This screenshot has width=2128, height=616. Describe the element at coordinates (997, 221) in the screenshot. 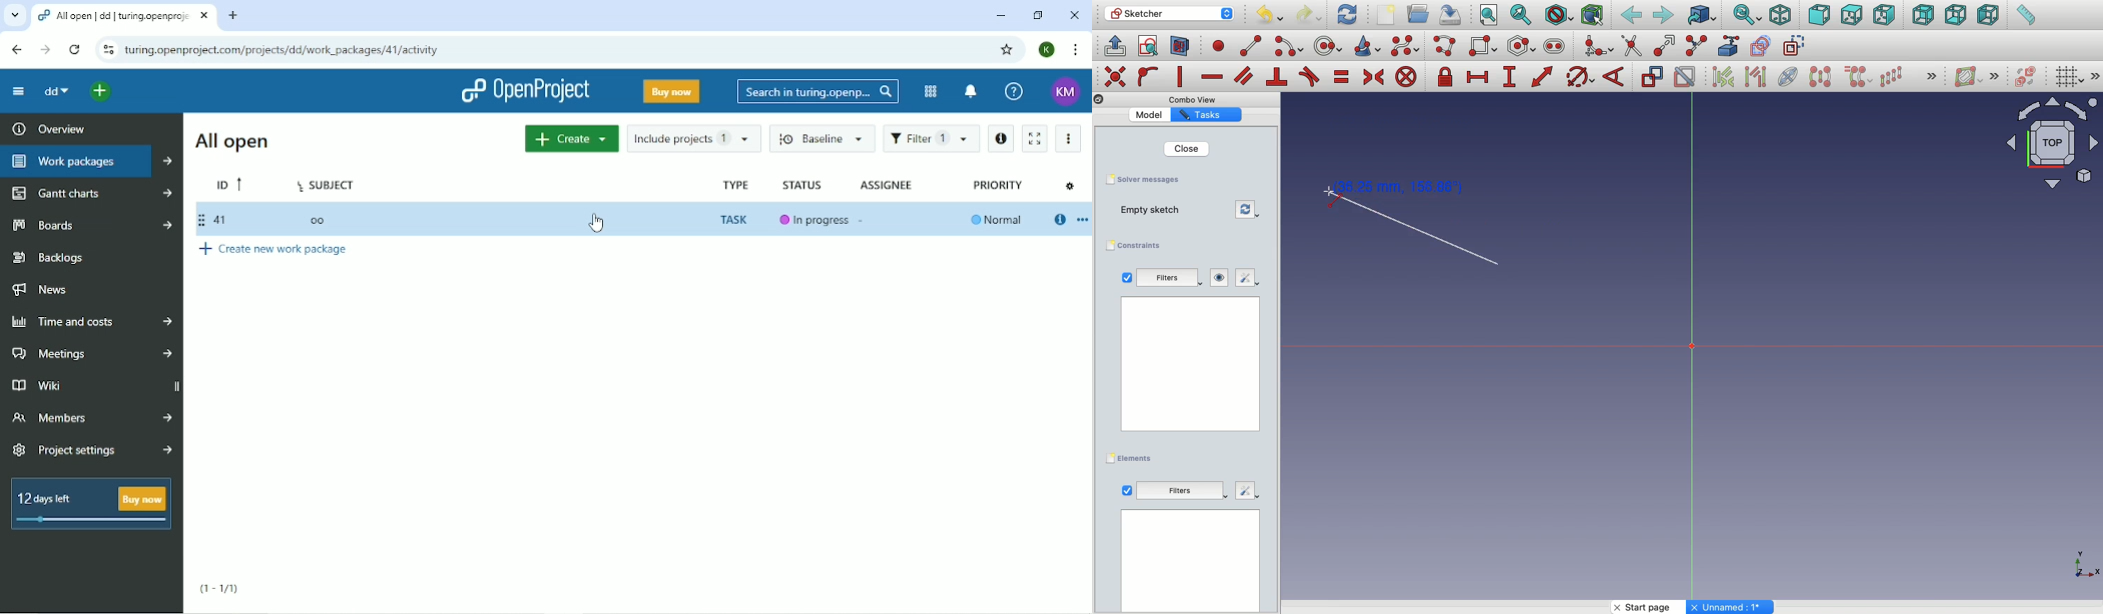

I see `Normal` at that location.